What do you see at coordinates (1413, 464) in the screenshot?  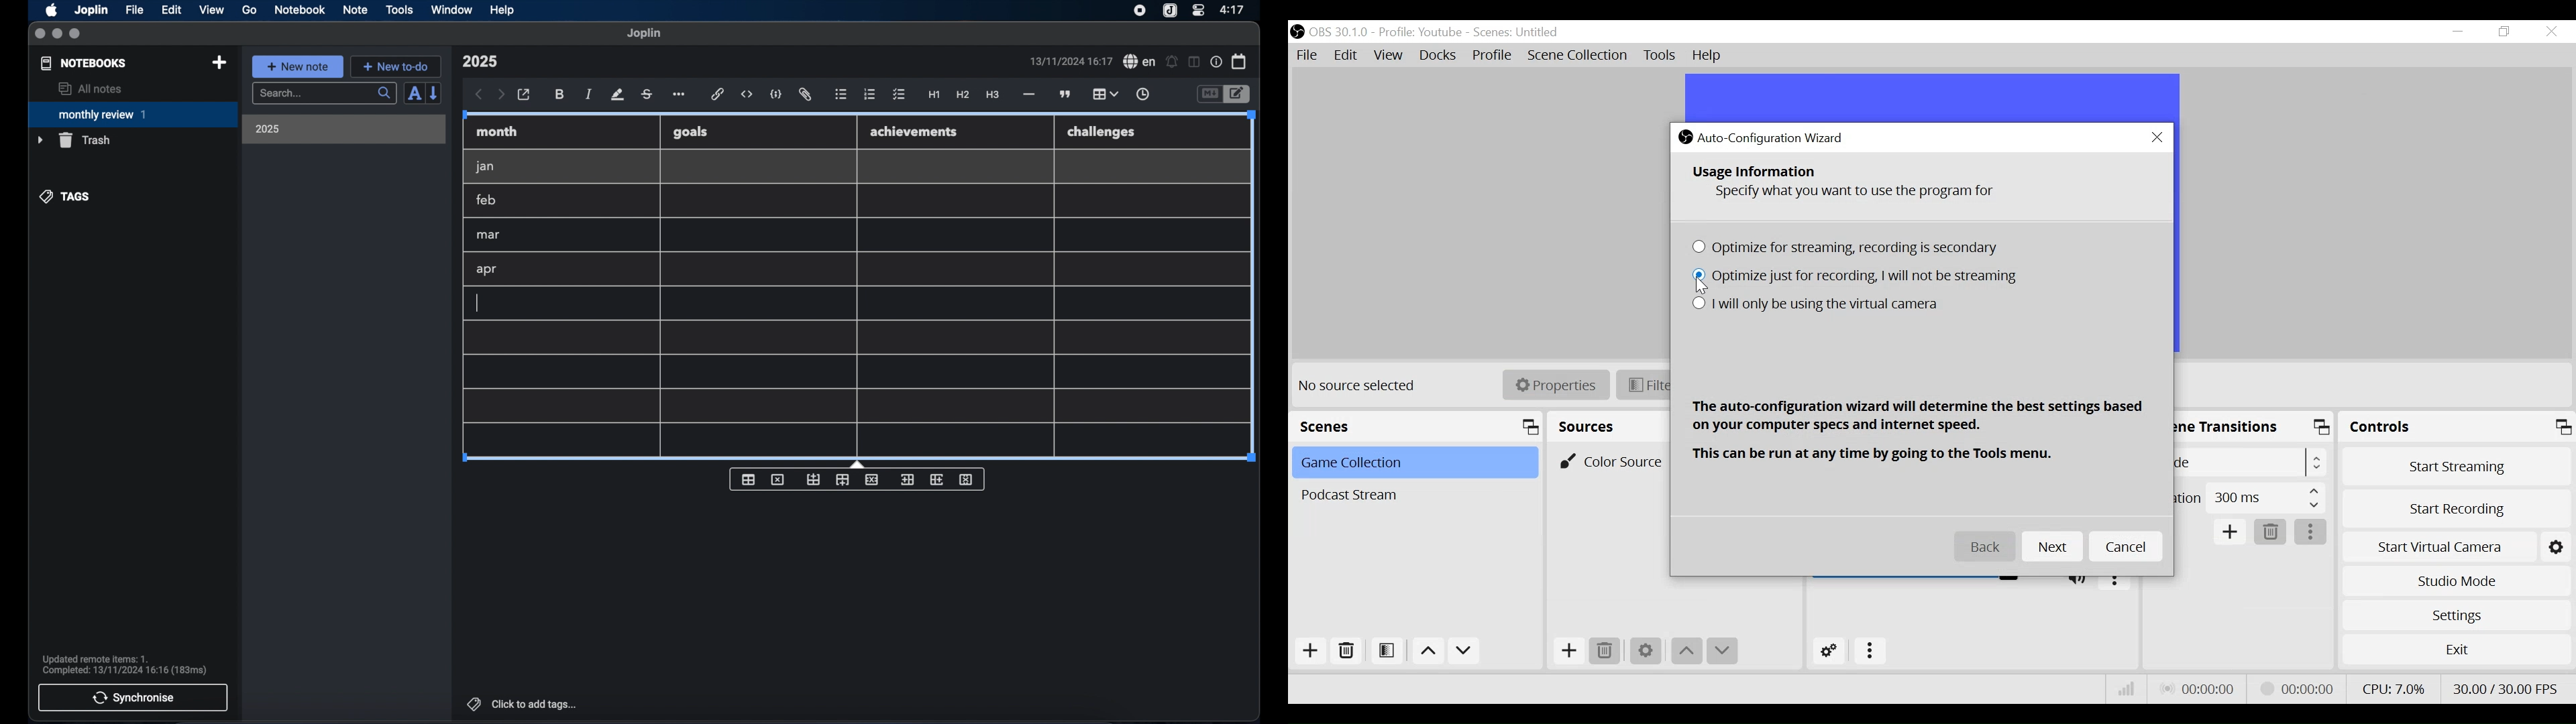 I see `Scene` at bounding box center [1413, 464].